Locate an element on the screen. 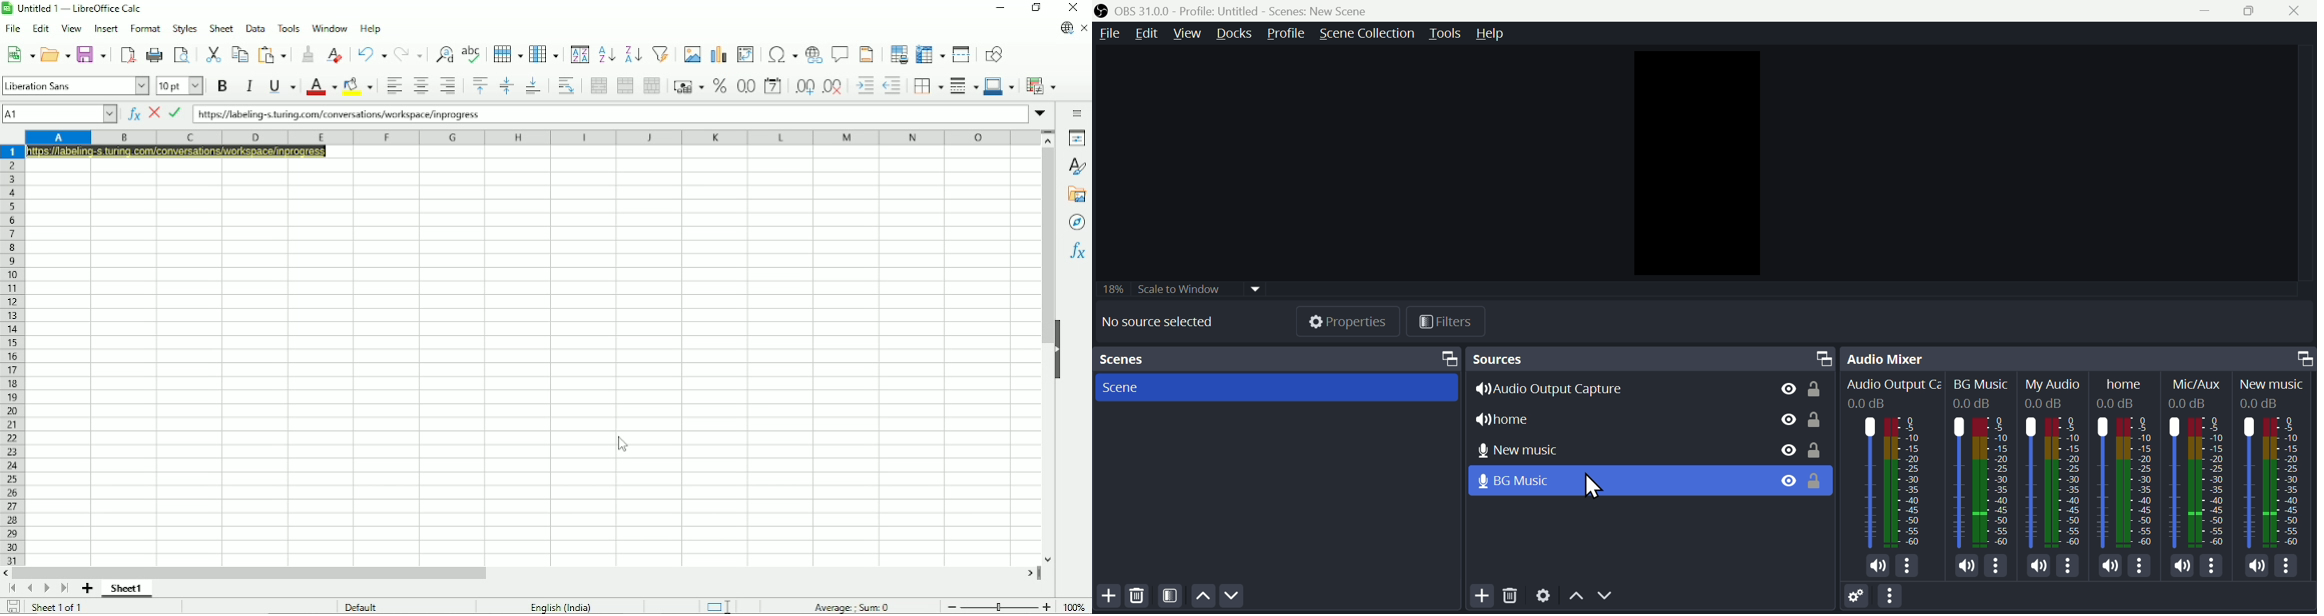 The width and height of the screenshot is (2324, 616). Mute/unmute is located at coordinates (2181, 565).